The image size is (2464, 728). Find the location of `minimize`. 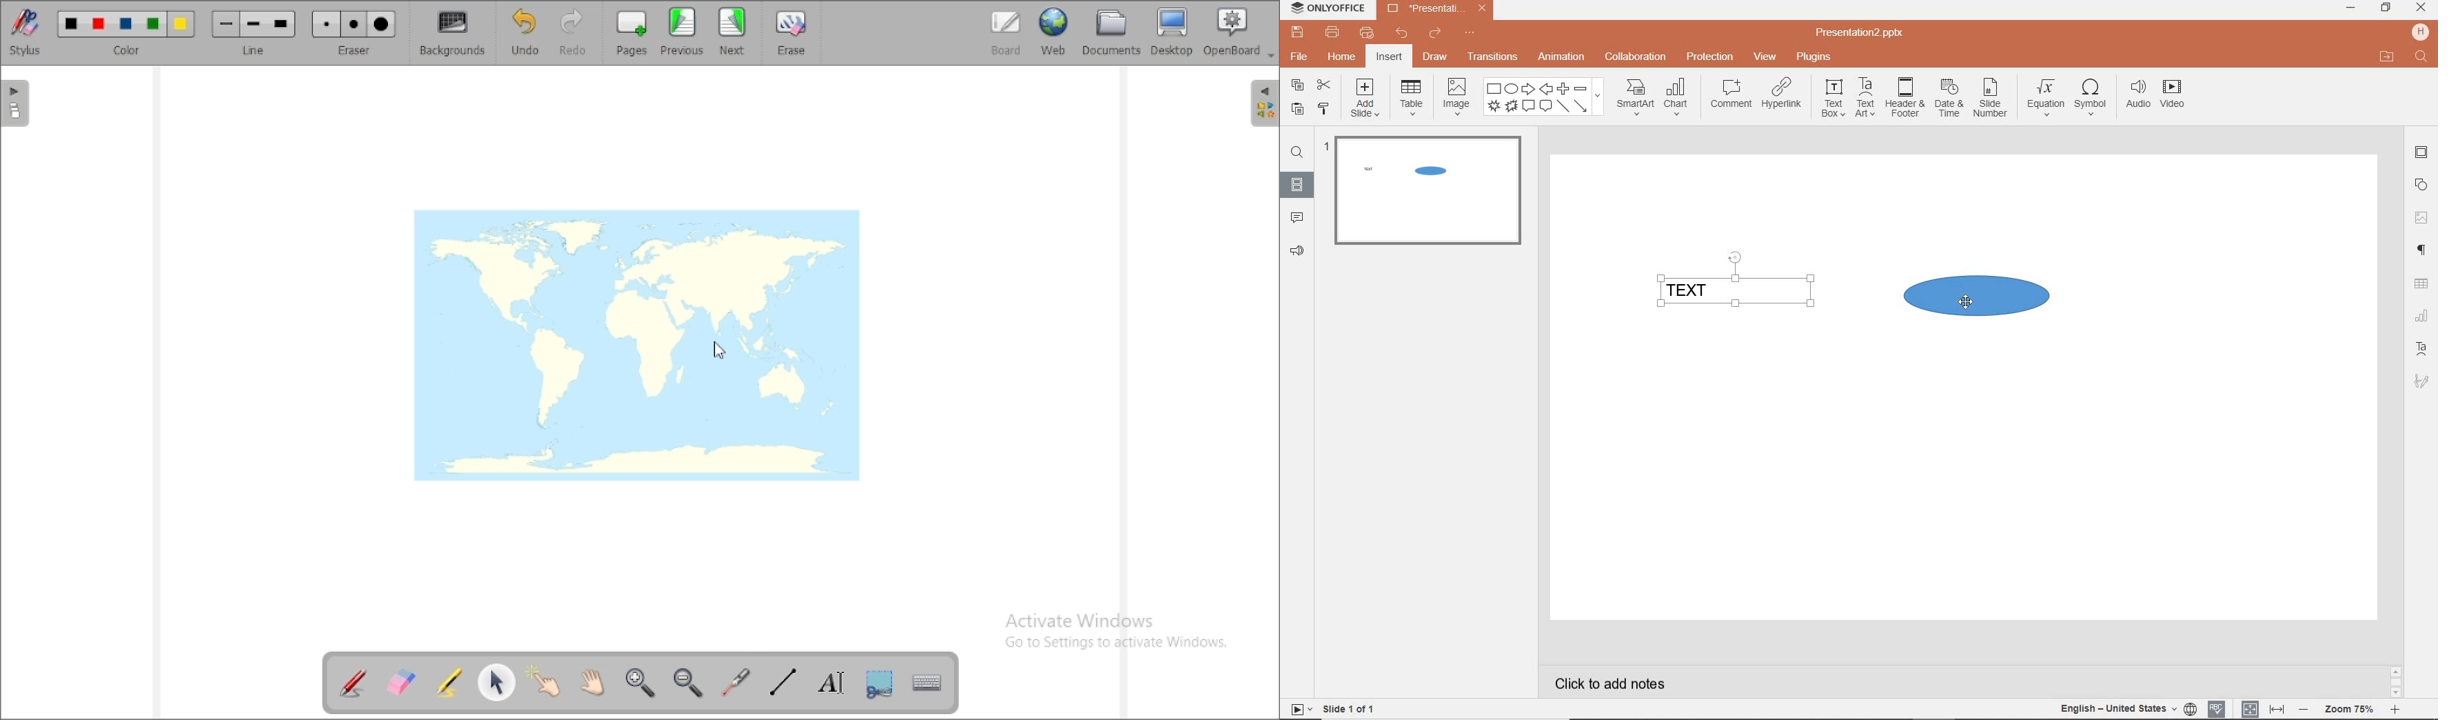

minimize is located at coordinates (2350, 8).